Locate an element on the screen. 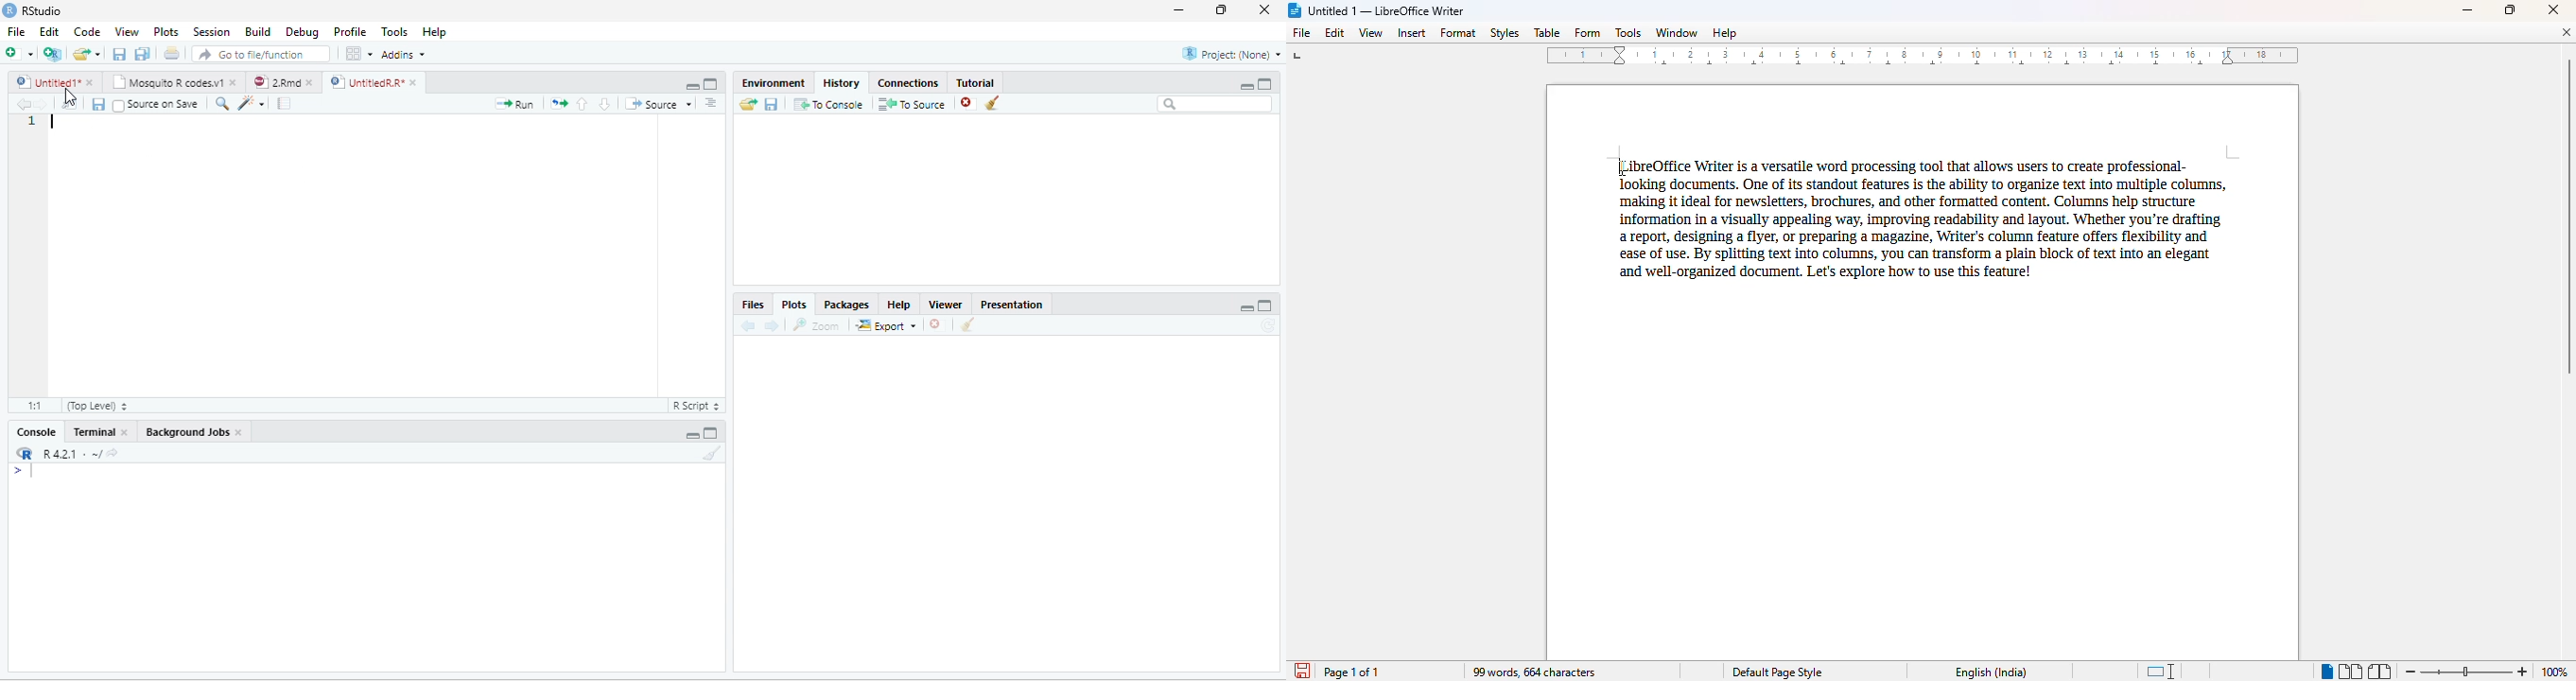 The image size is (2576, 700). New line is located at coordinates (24, 470).